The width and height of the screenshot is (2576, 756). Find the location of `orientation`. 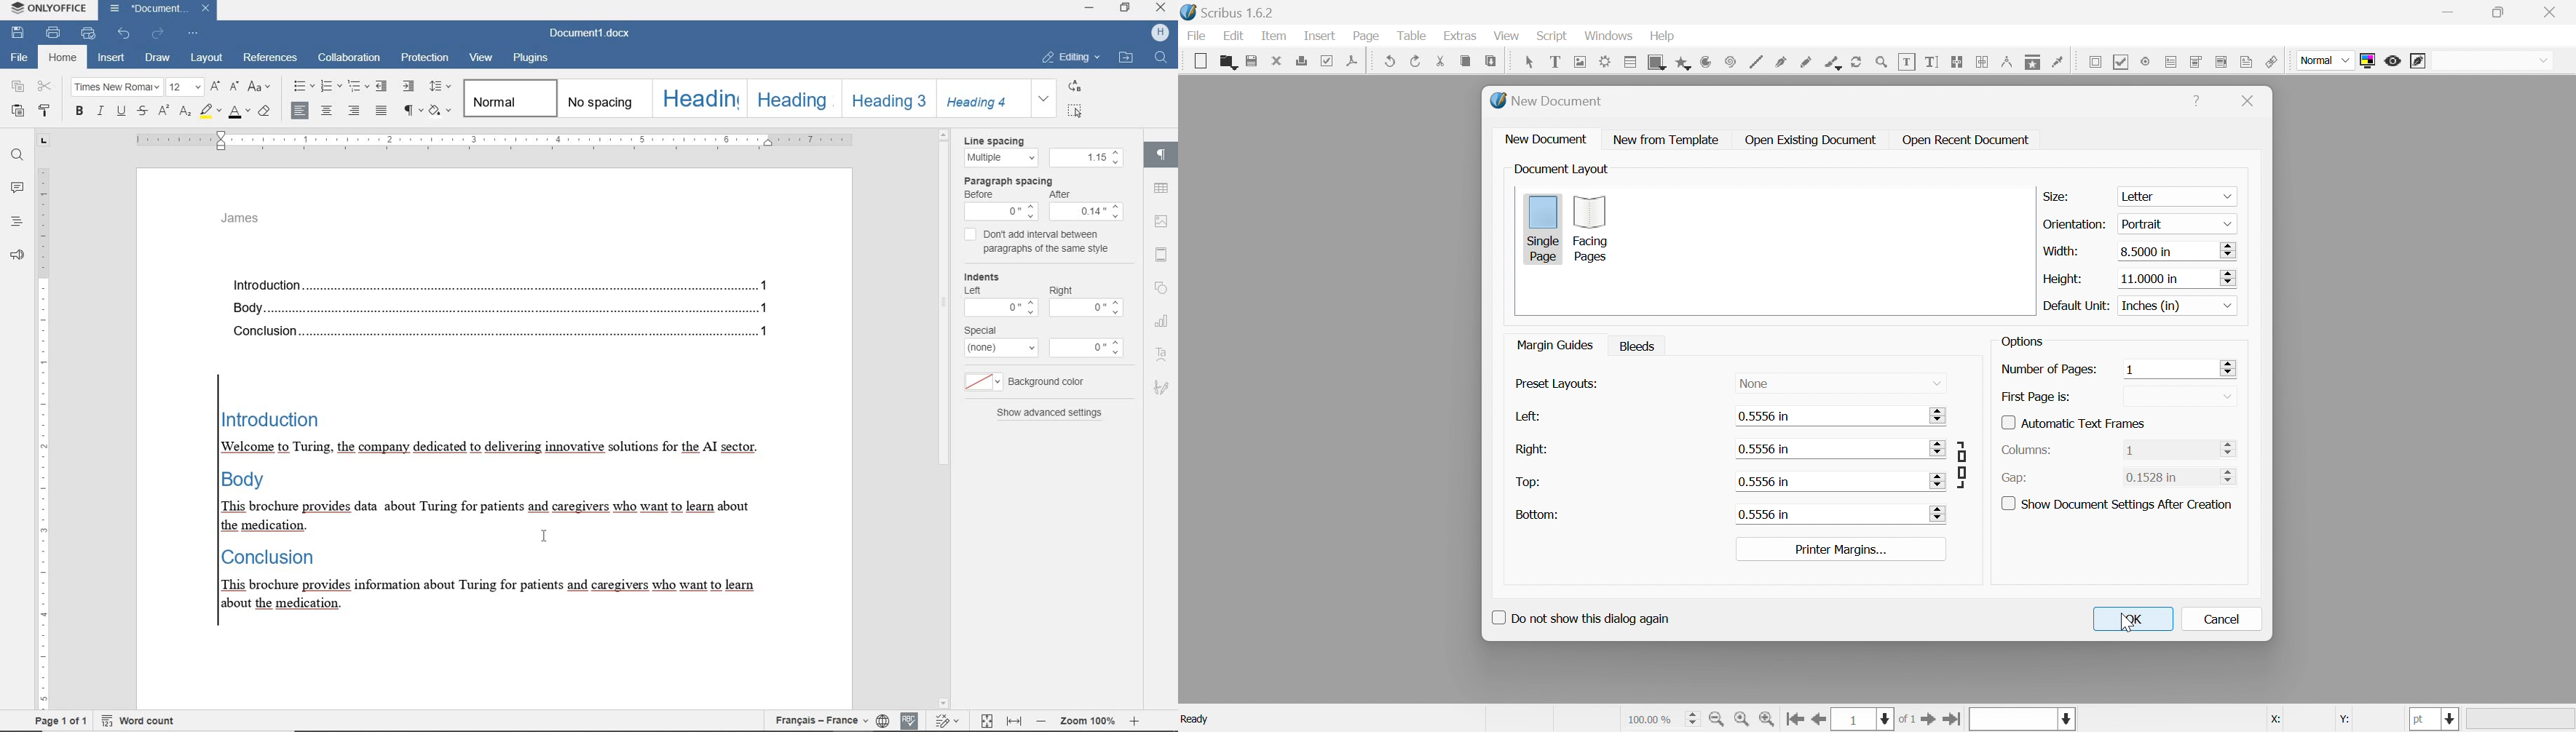

orientation is located at coordinates (2074, 224).